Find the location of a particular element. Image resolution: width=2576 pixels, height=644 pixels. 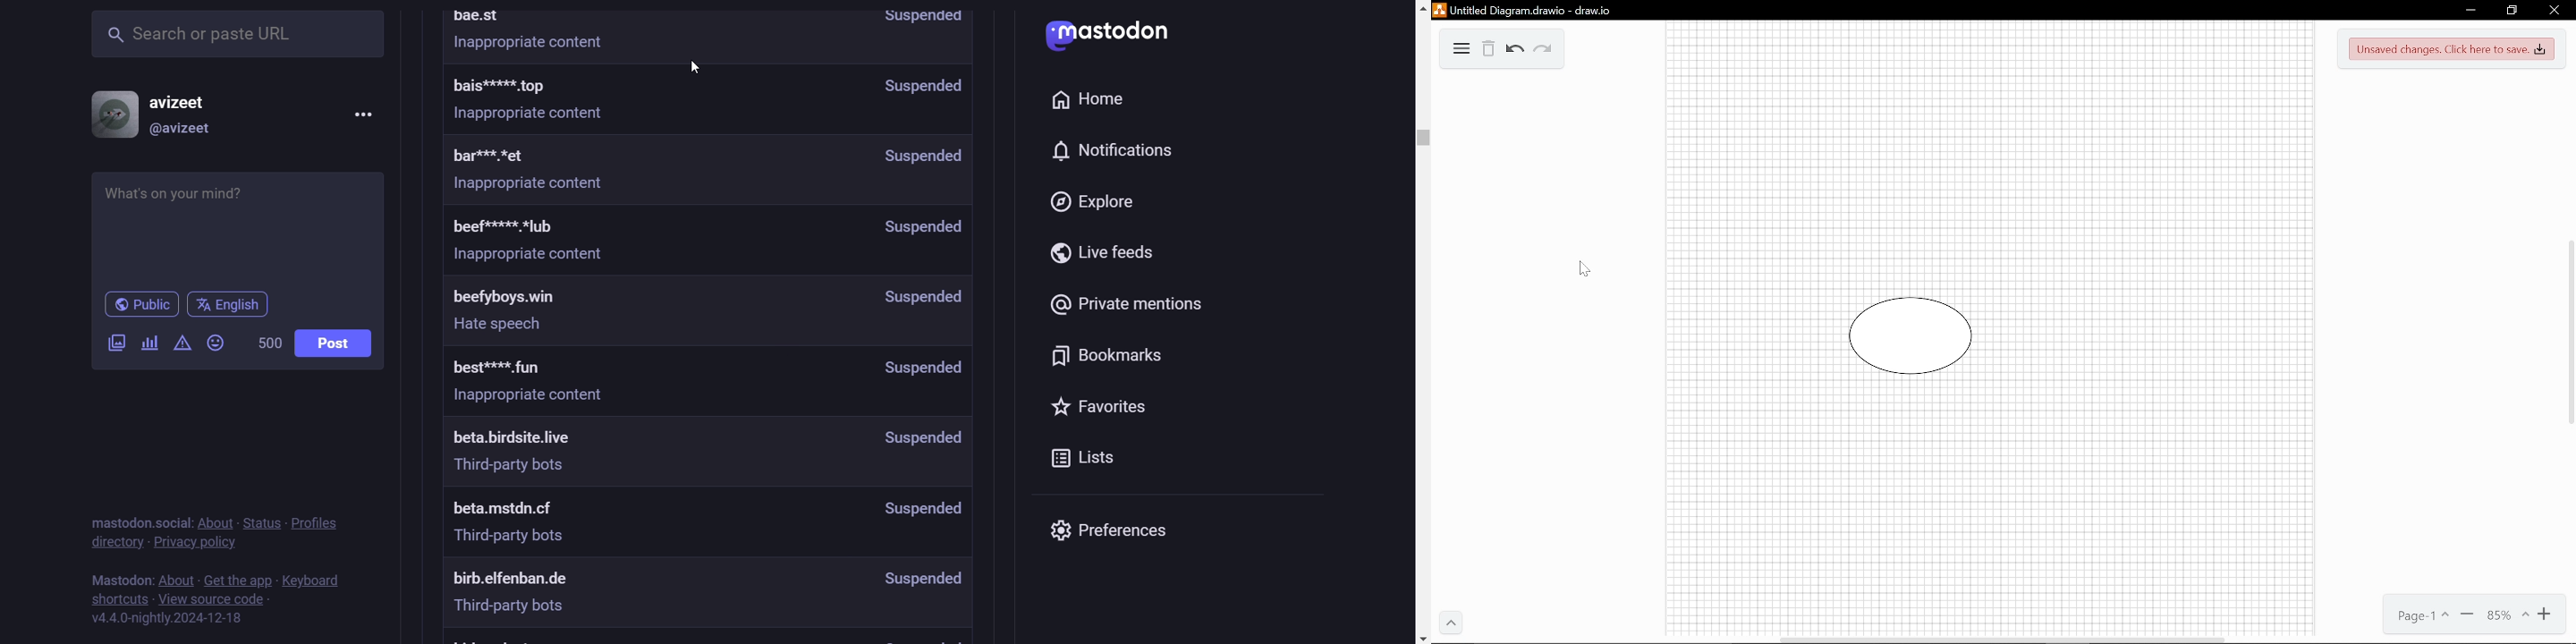

home is located at coordinates (1095, 98).